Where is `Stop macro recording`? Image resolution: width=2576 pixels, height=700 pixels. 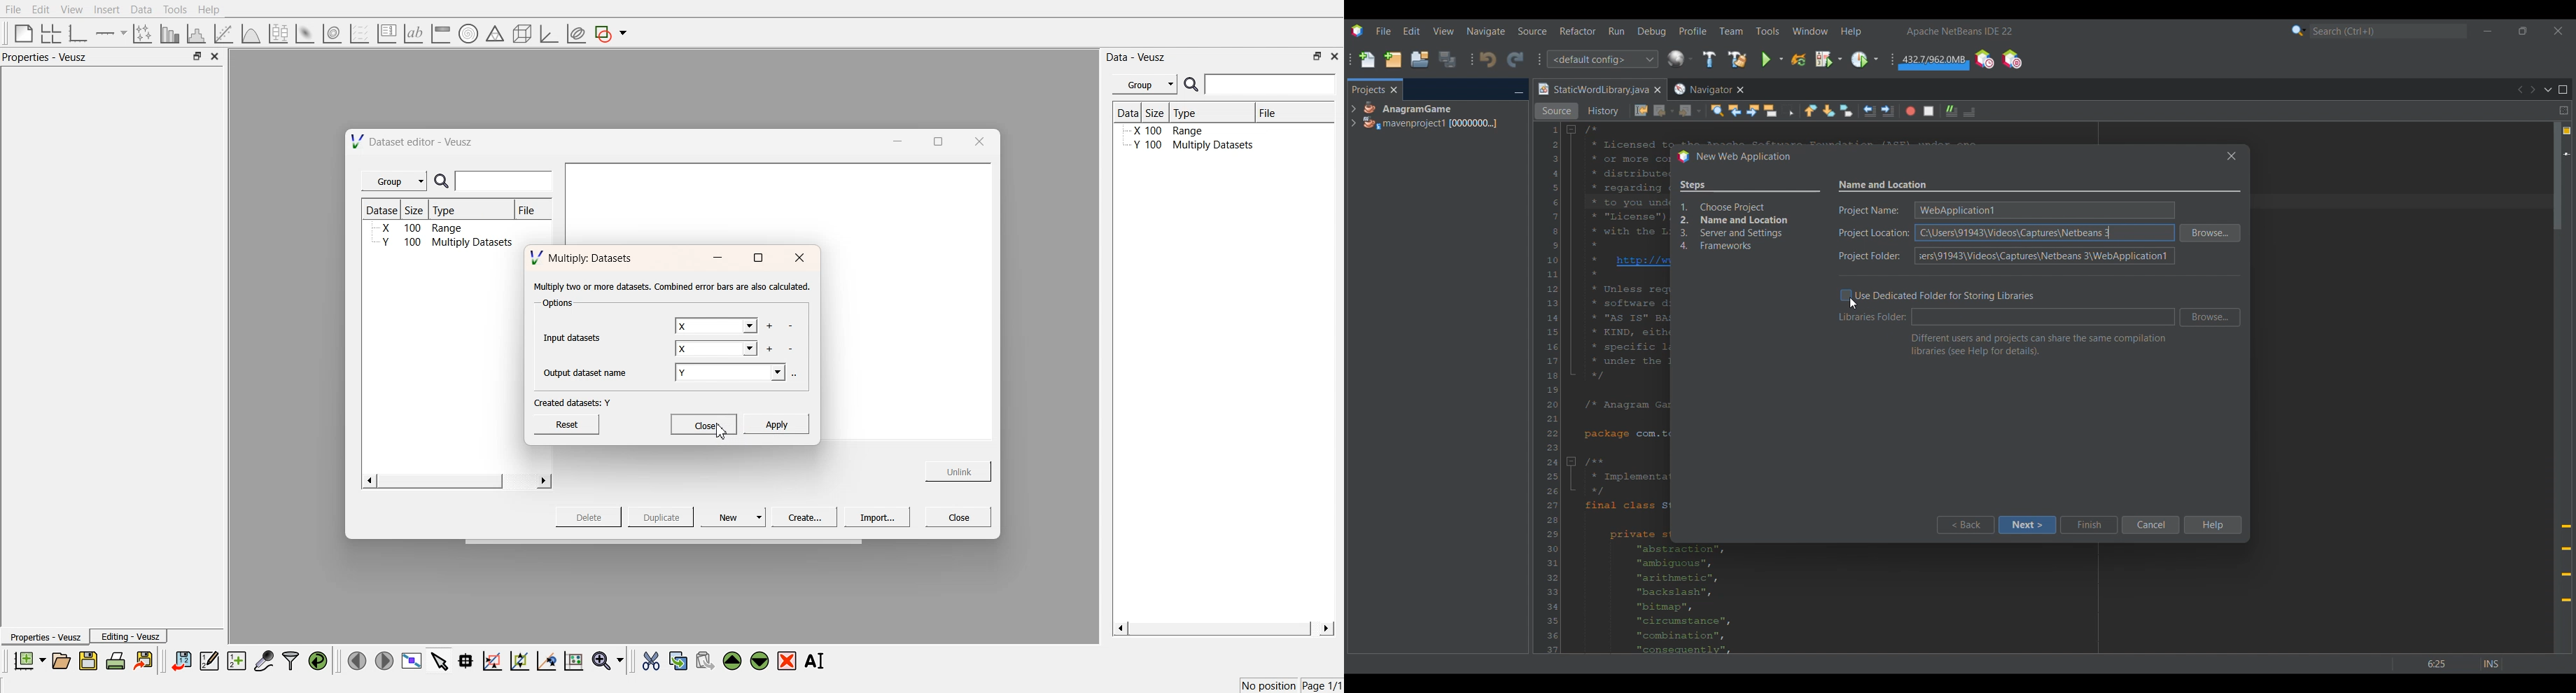
Stop macro recording is located at coordinates (1929, 111).